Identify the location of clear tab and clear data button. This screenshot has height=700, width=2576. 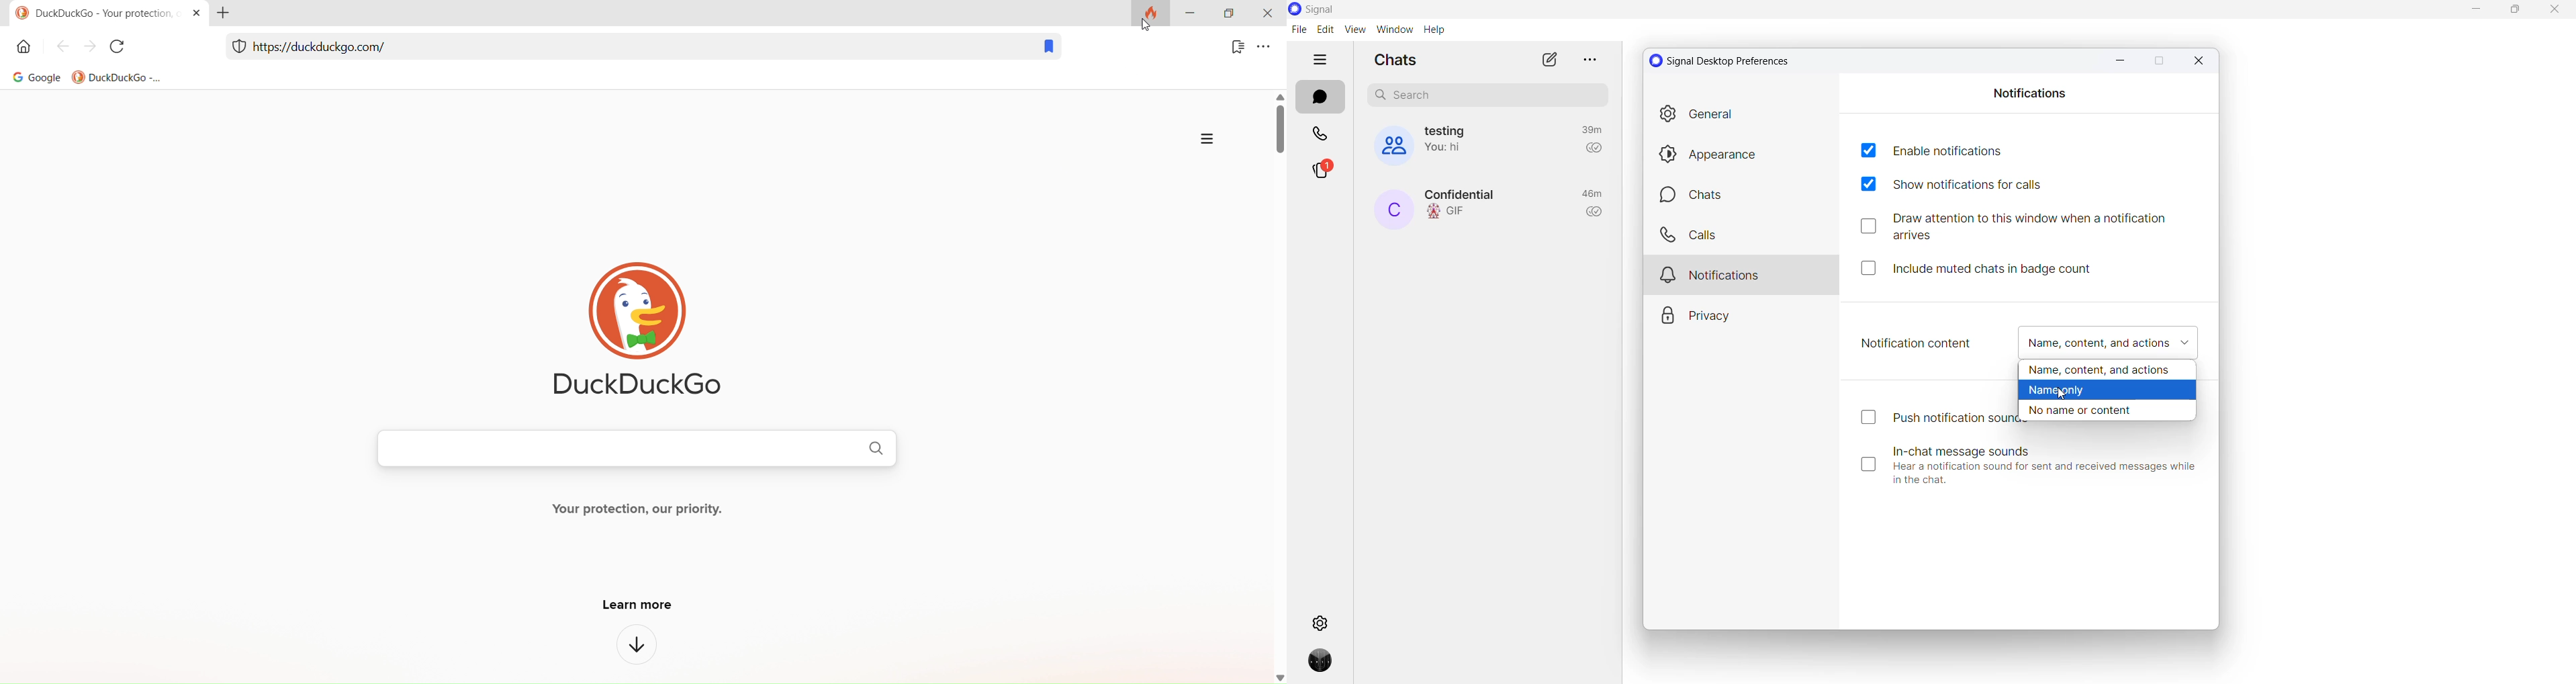
(1148, 21).